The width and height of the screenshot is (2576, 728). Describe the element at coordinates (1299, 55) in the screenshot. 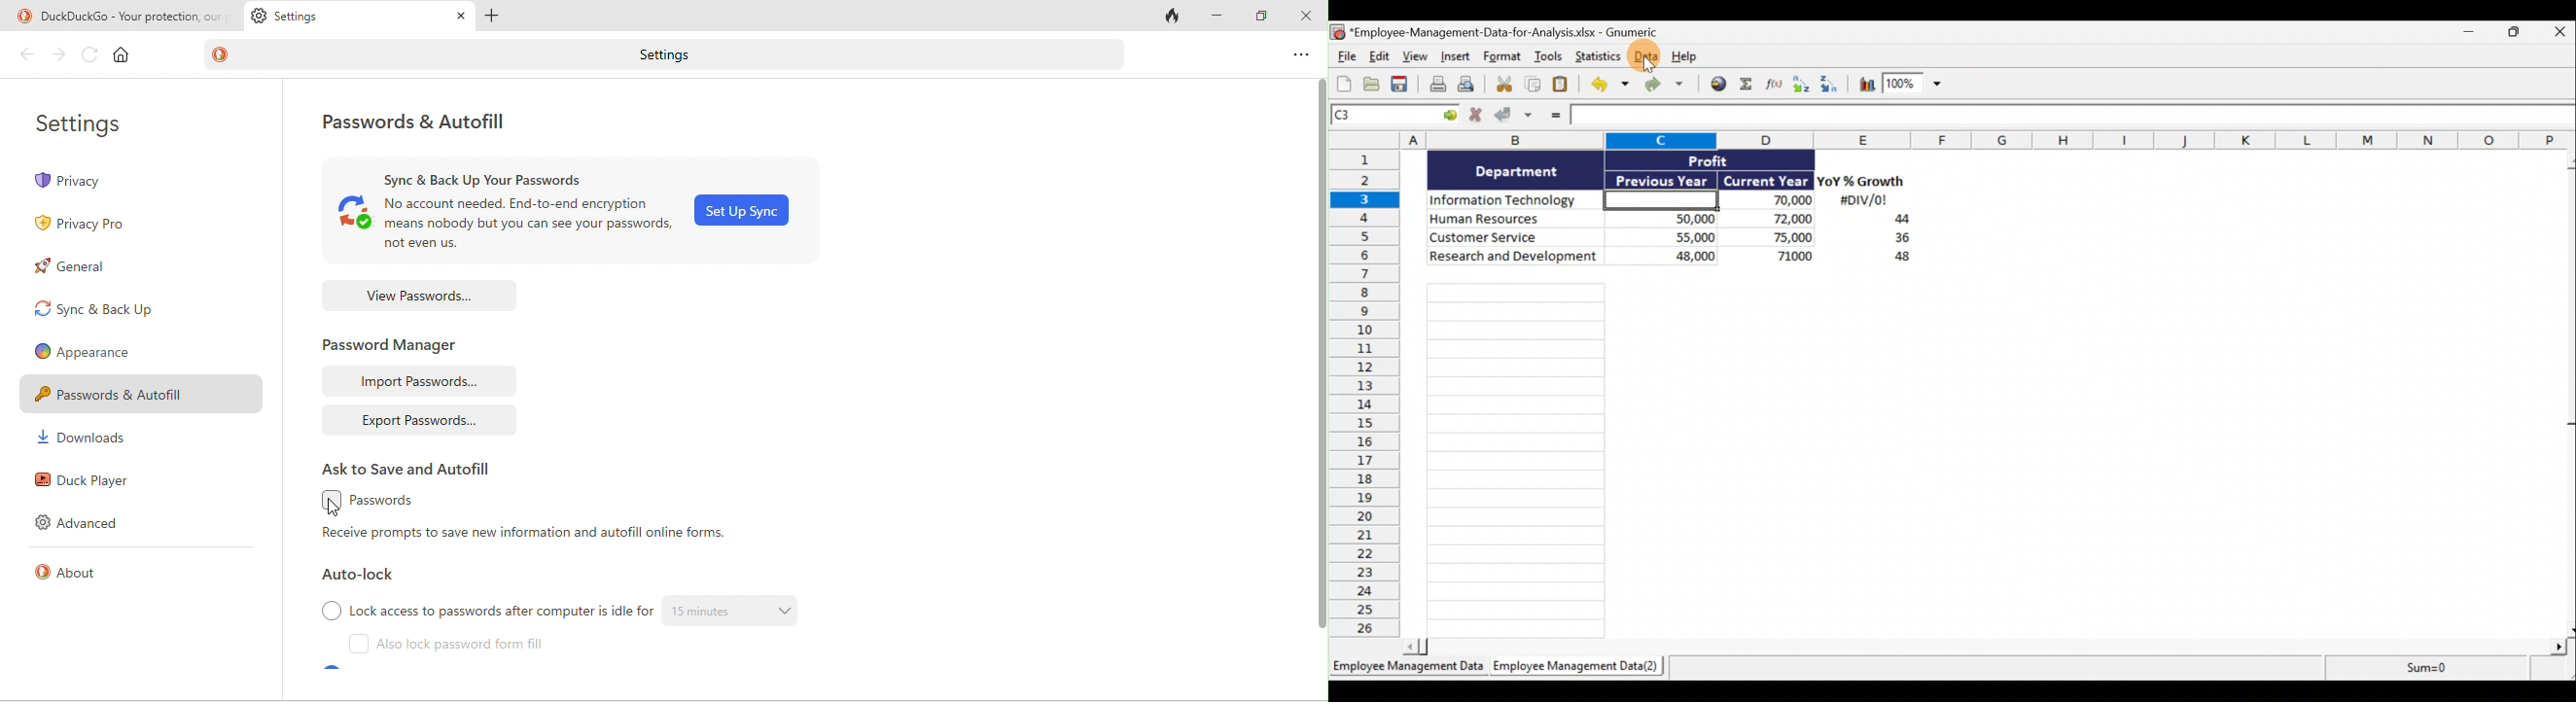

I see `option` at that location.